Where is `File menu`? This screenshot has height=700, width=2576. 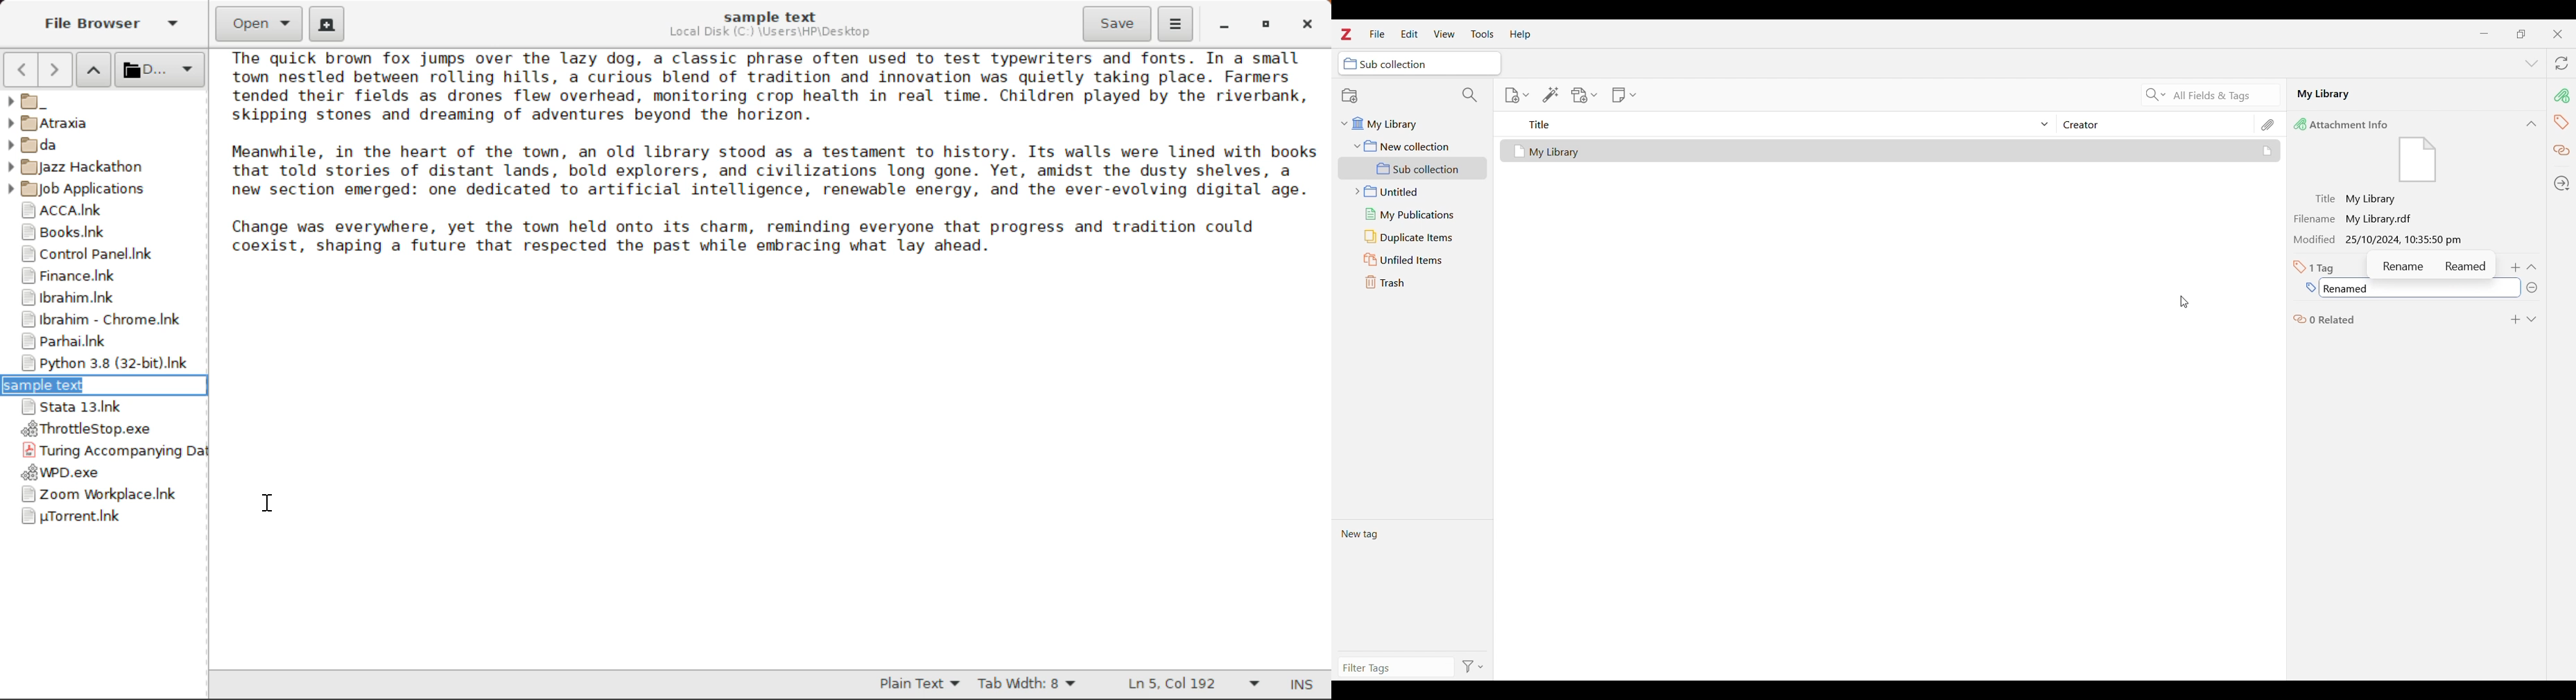
File menu is located at coordinates (1377, 33).